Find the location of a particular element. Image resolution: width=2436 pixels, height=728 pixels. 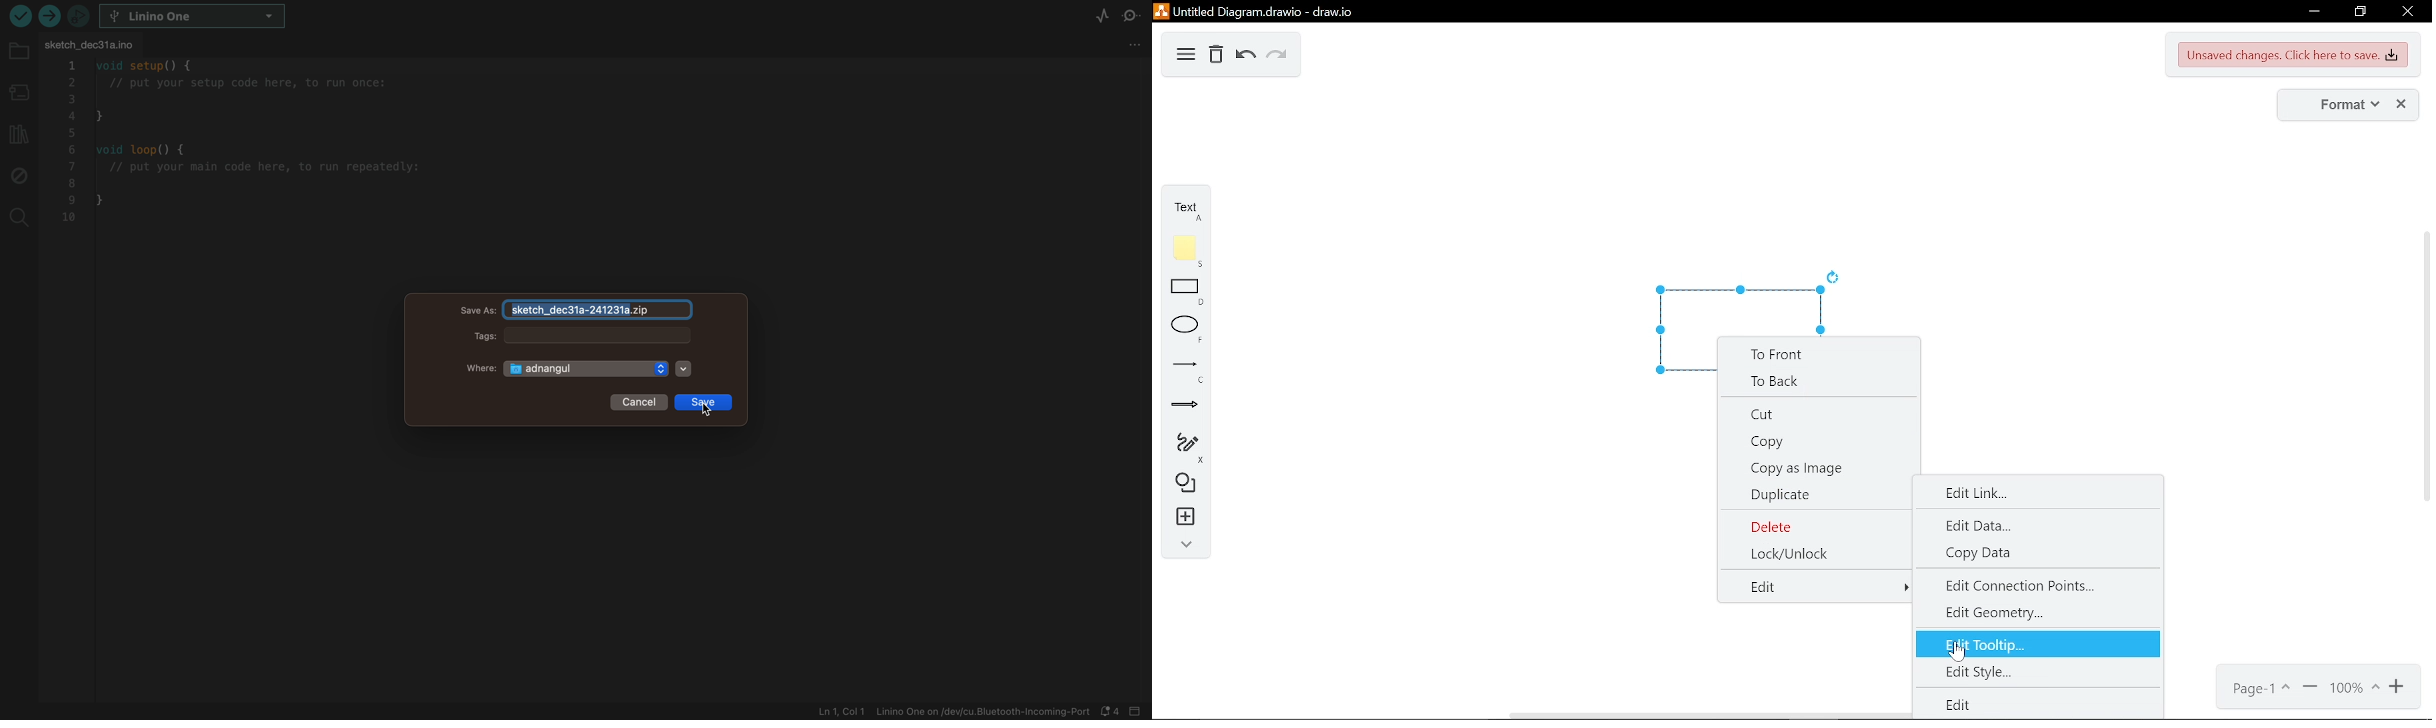

vertical scrollbar is located at coordinates (2424, 364).